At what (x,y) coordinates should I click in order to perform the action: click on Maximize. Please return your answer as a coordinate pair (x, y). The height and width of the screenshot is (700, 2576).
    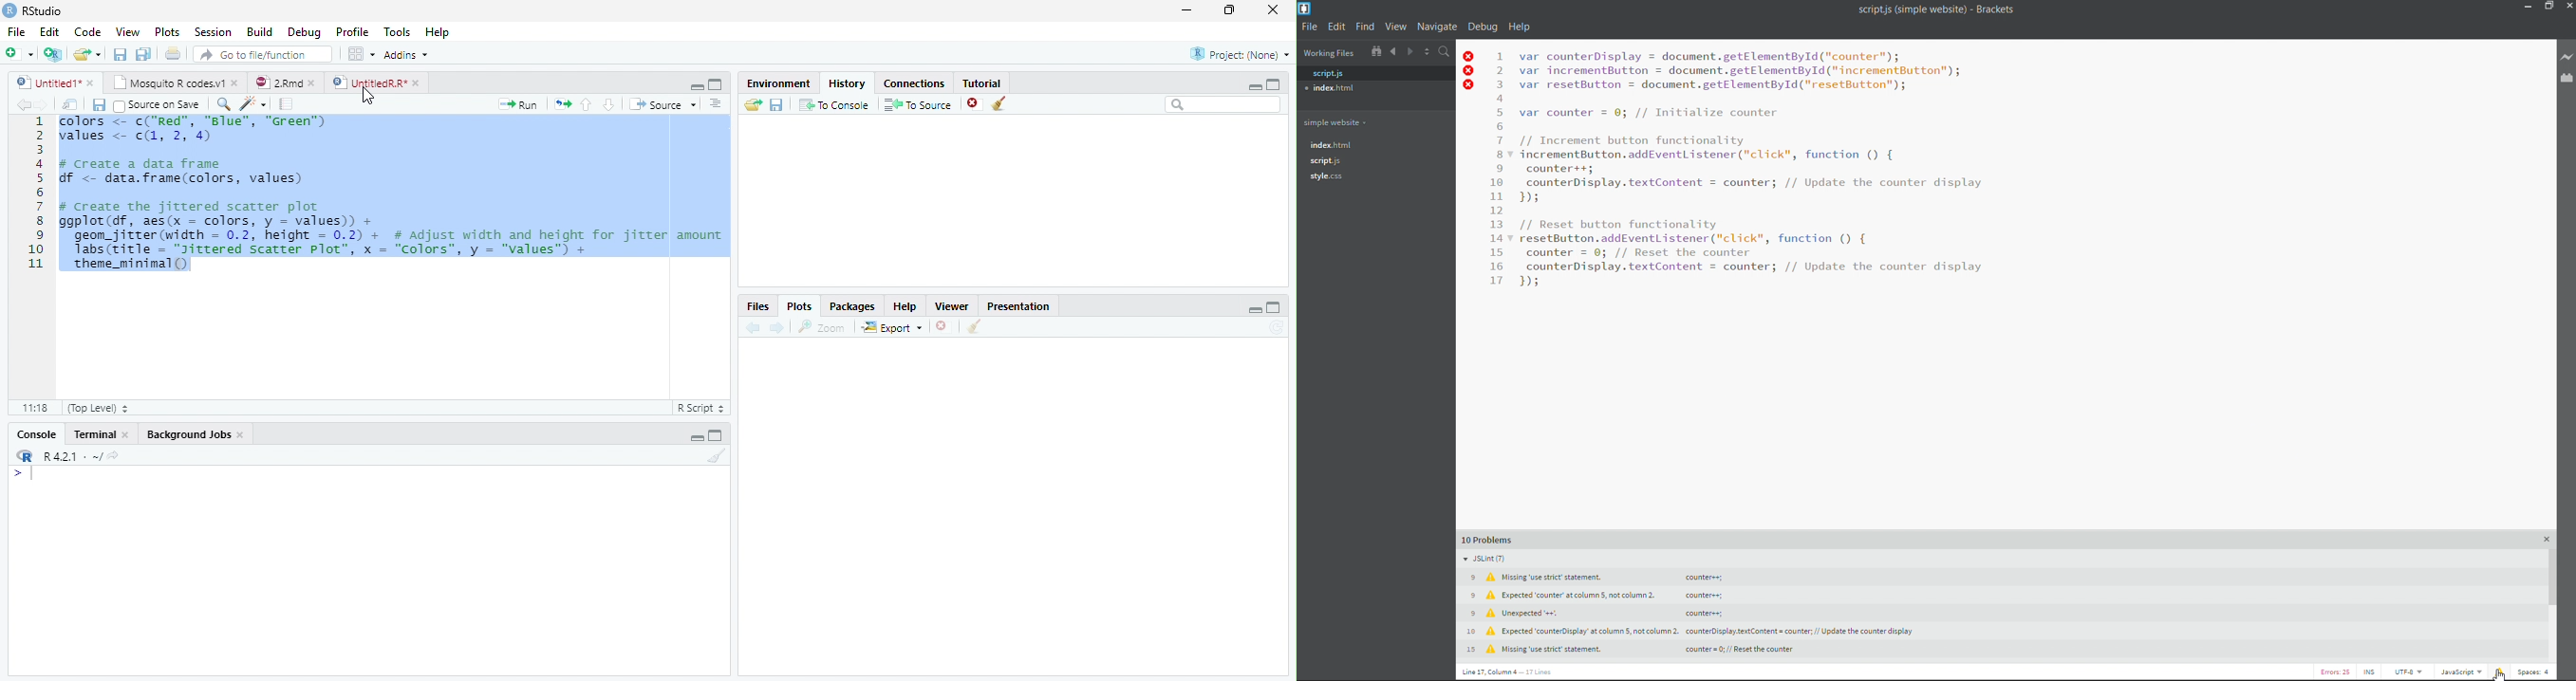
    Looking at the image, I should click on (1274, 307).